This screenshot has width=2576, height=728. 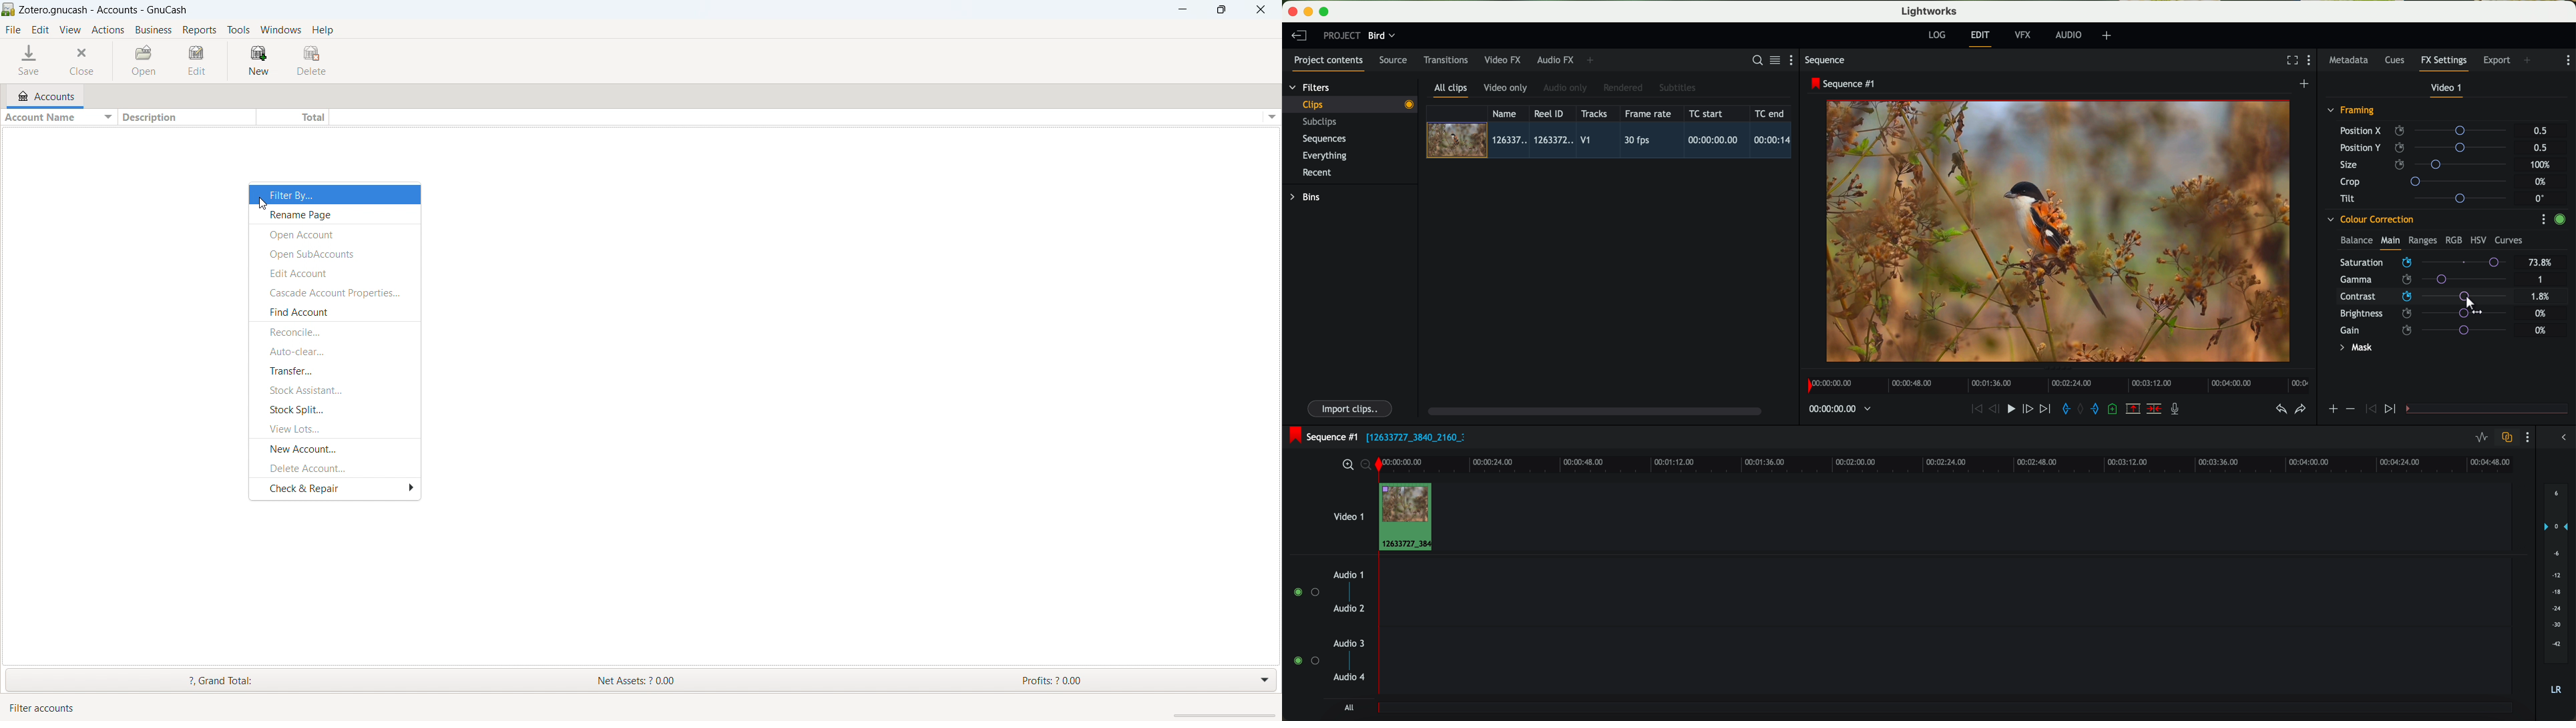 What do you see at coordinates (2526, 437) in the screenshot?
I see `show settings menu` at bounding box center [2526, 437].